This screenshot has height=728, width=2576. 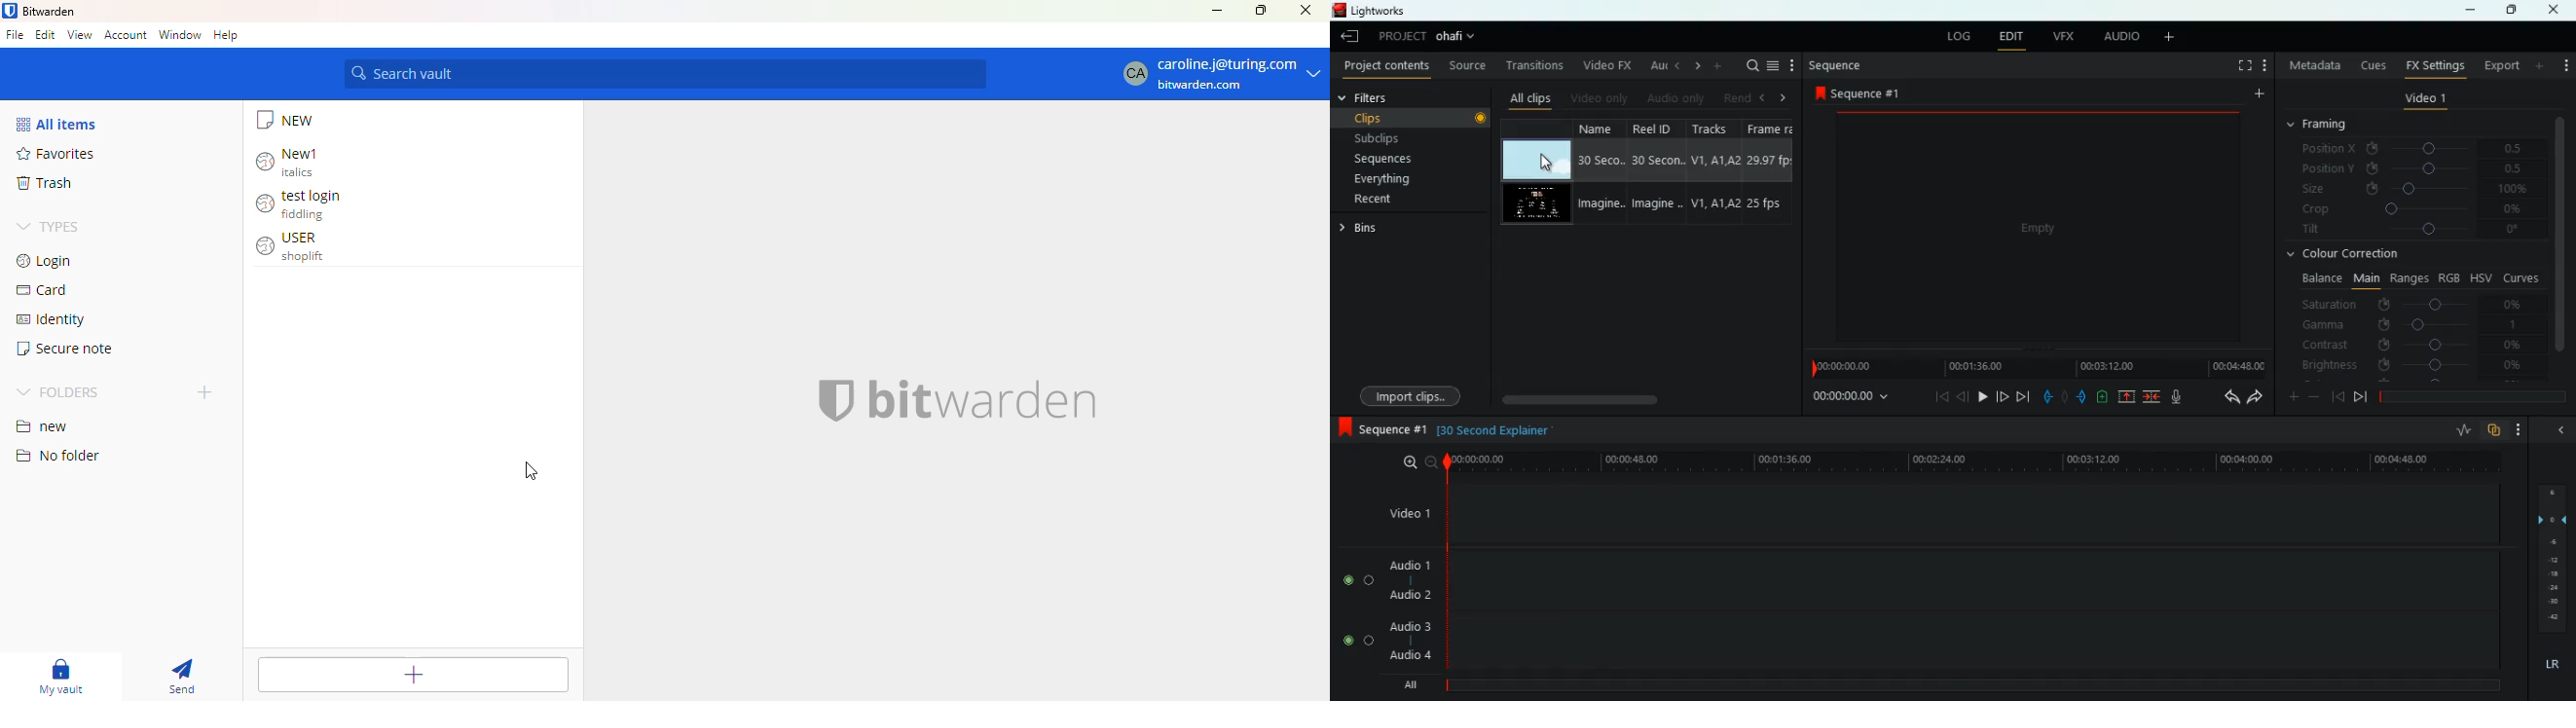 What do you see at coordinates (2542, 65) in the screenshot?
I see `add` at bounding box center [2542, 65].